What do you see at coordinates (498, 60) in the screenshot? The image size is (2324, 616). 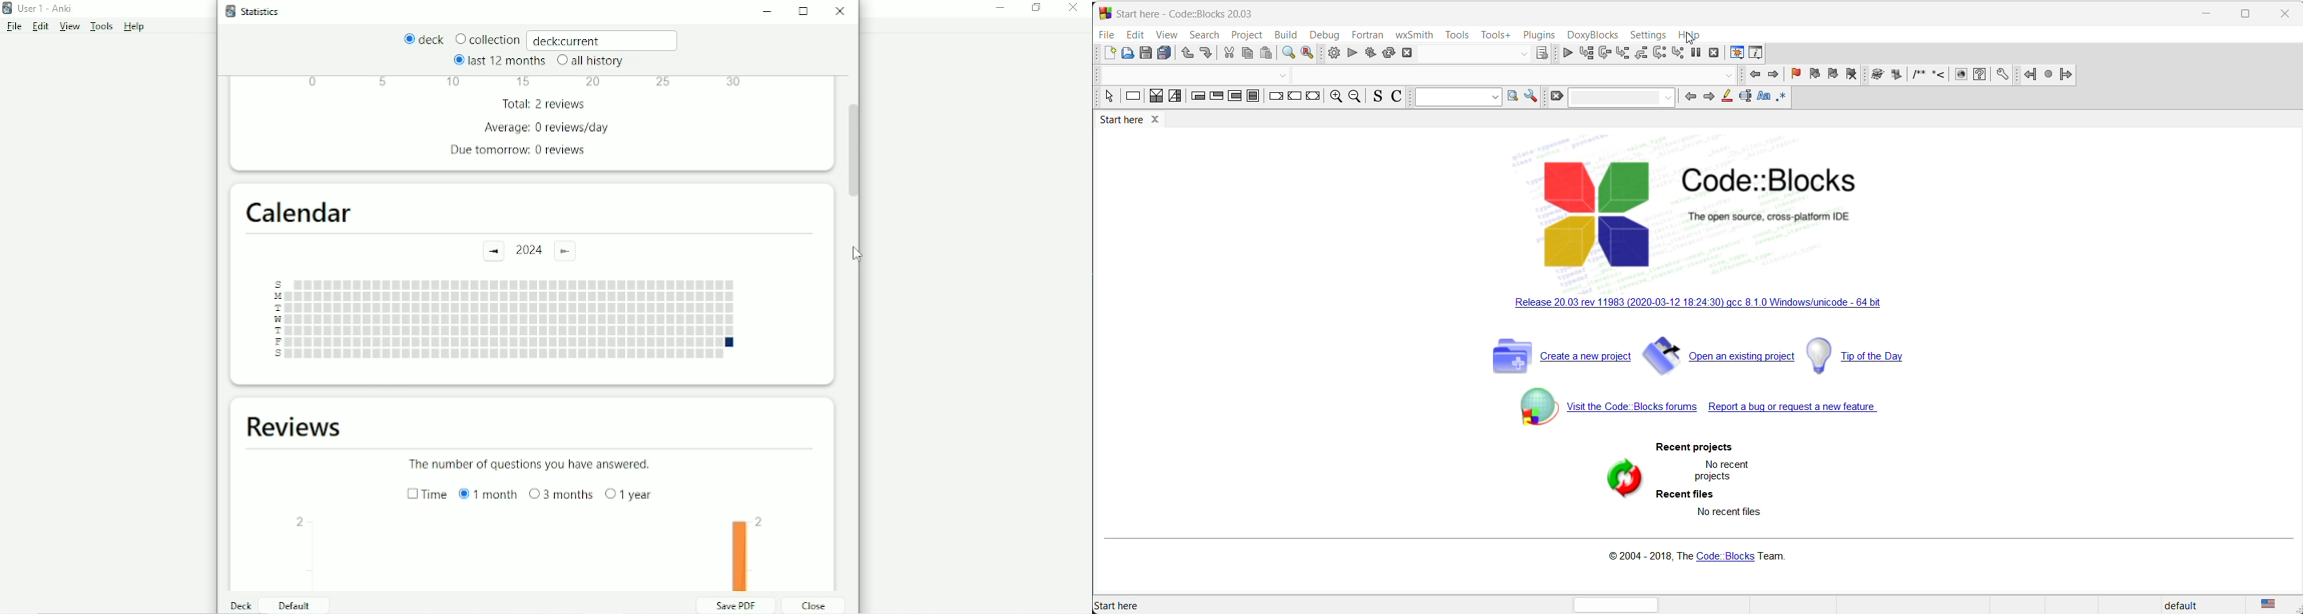 I see `last 12 months` at bounding box center [498, 60].